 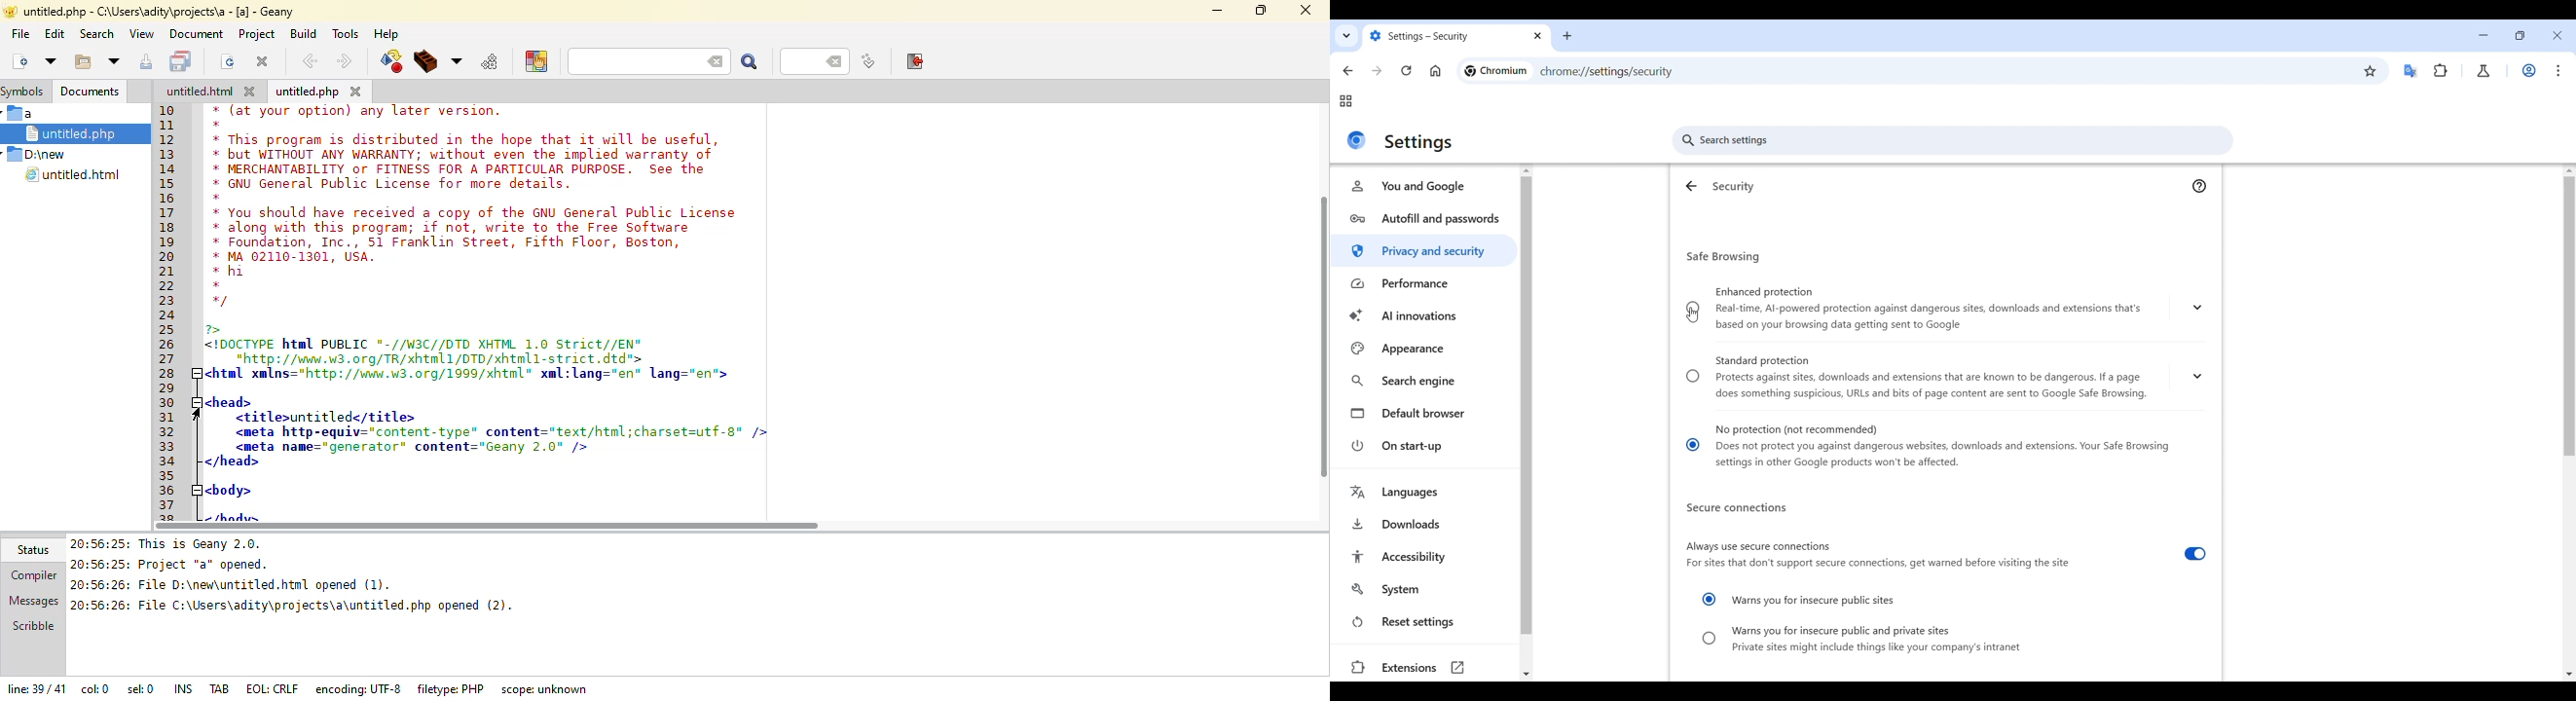 What do you see at coordinates (1347, 36) in the screenshot?
I see `Search tabs` at bounding box center [1347, 36].